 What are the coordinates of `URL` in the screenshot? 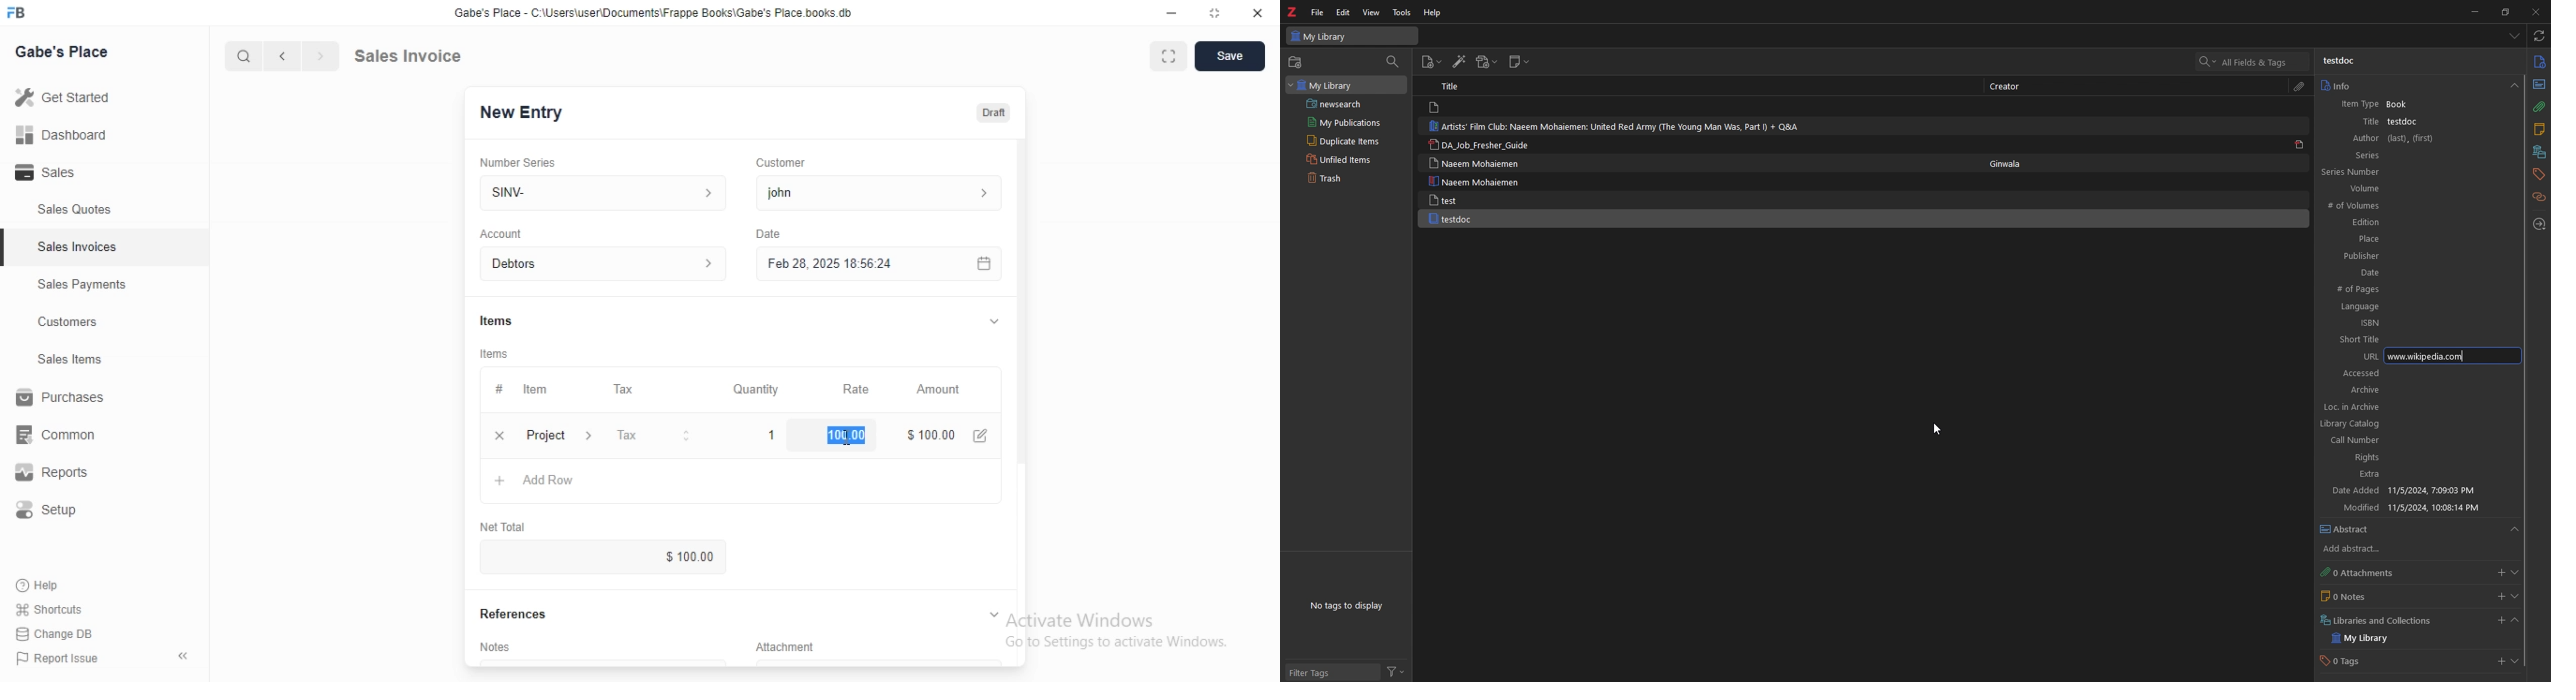 It's located at (2367, 356).